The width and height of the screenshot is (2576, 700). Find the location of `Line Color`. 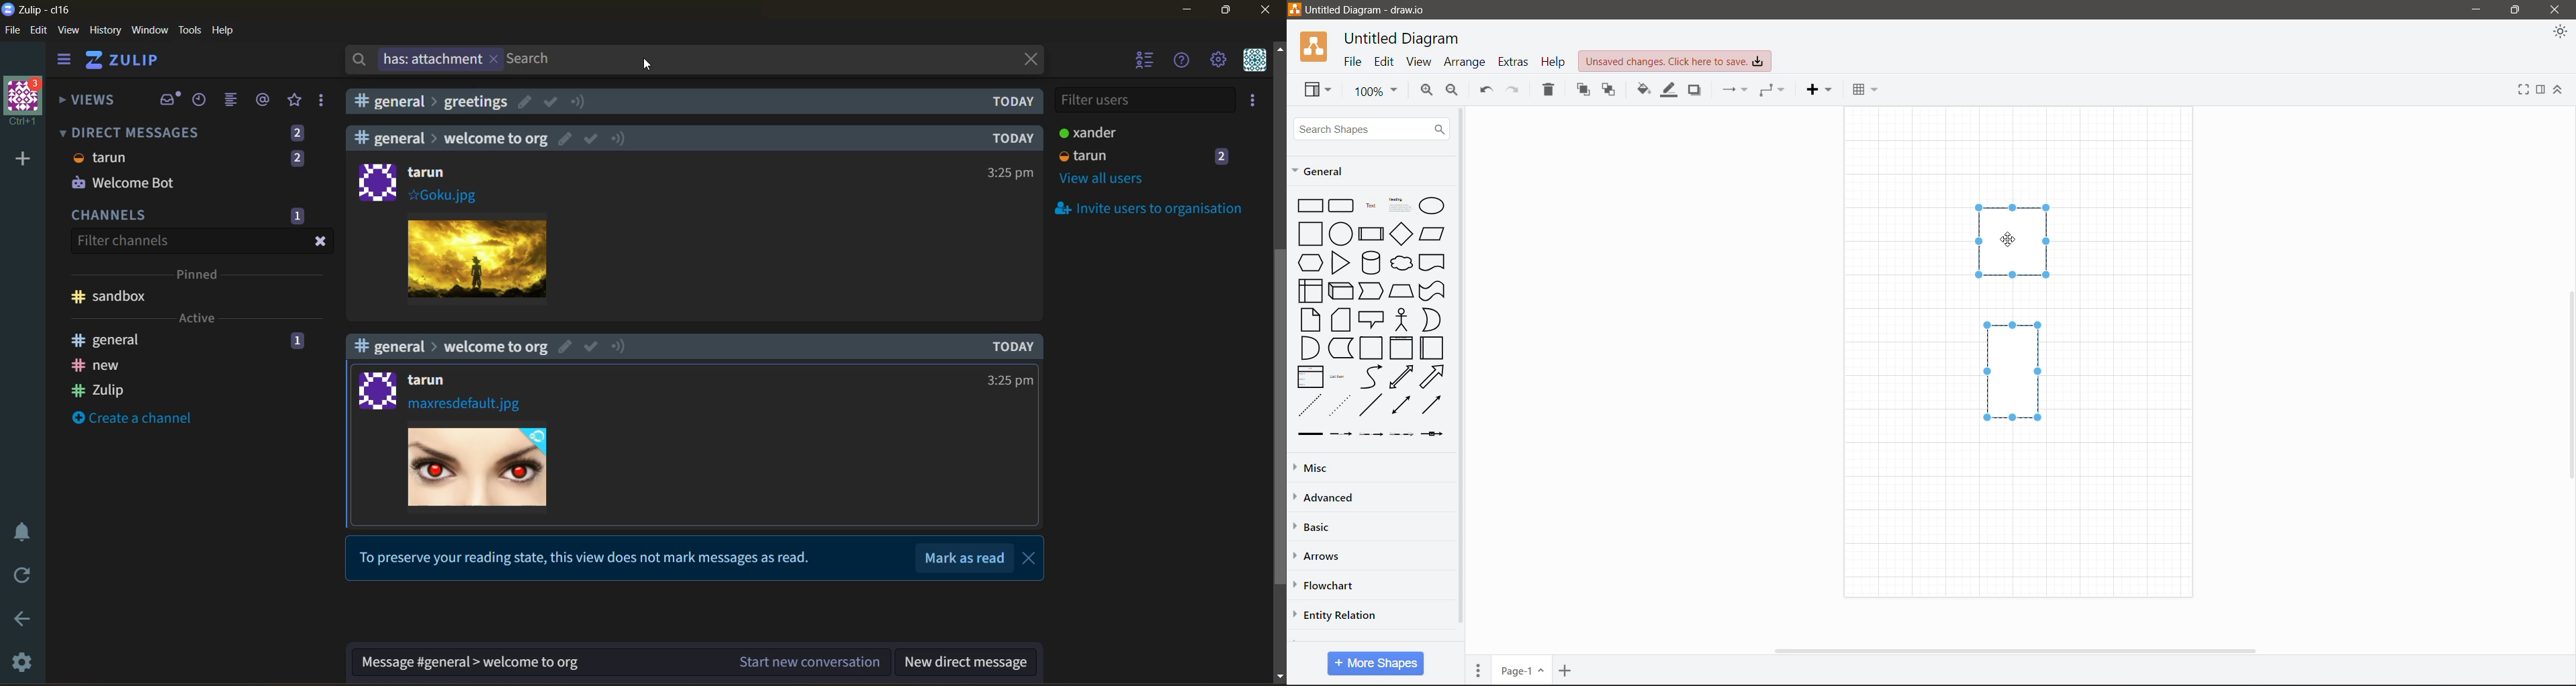

Line Color is located at coordinates (1668, 91).